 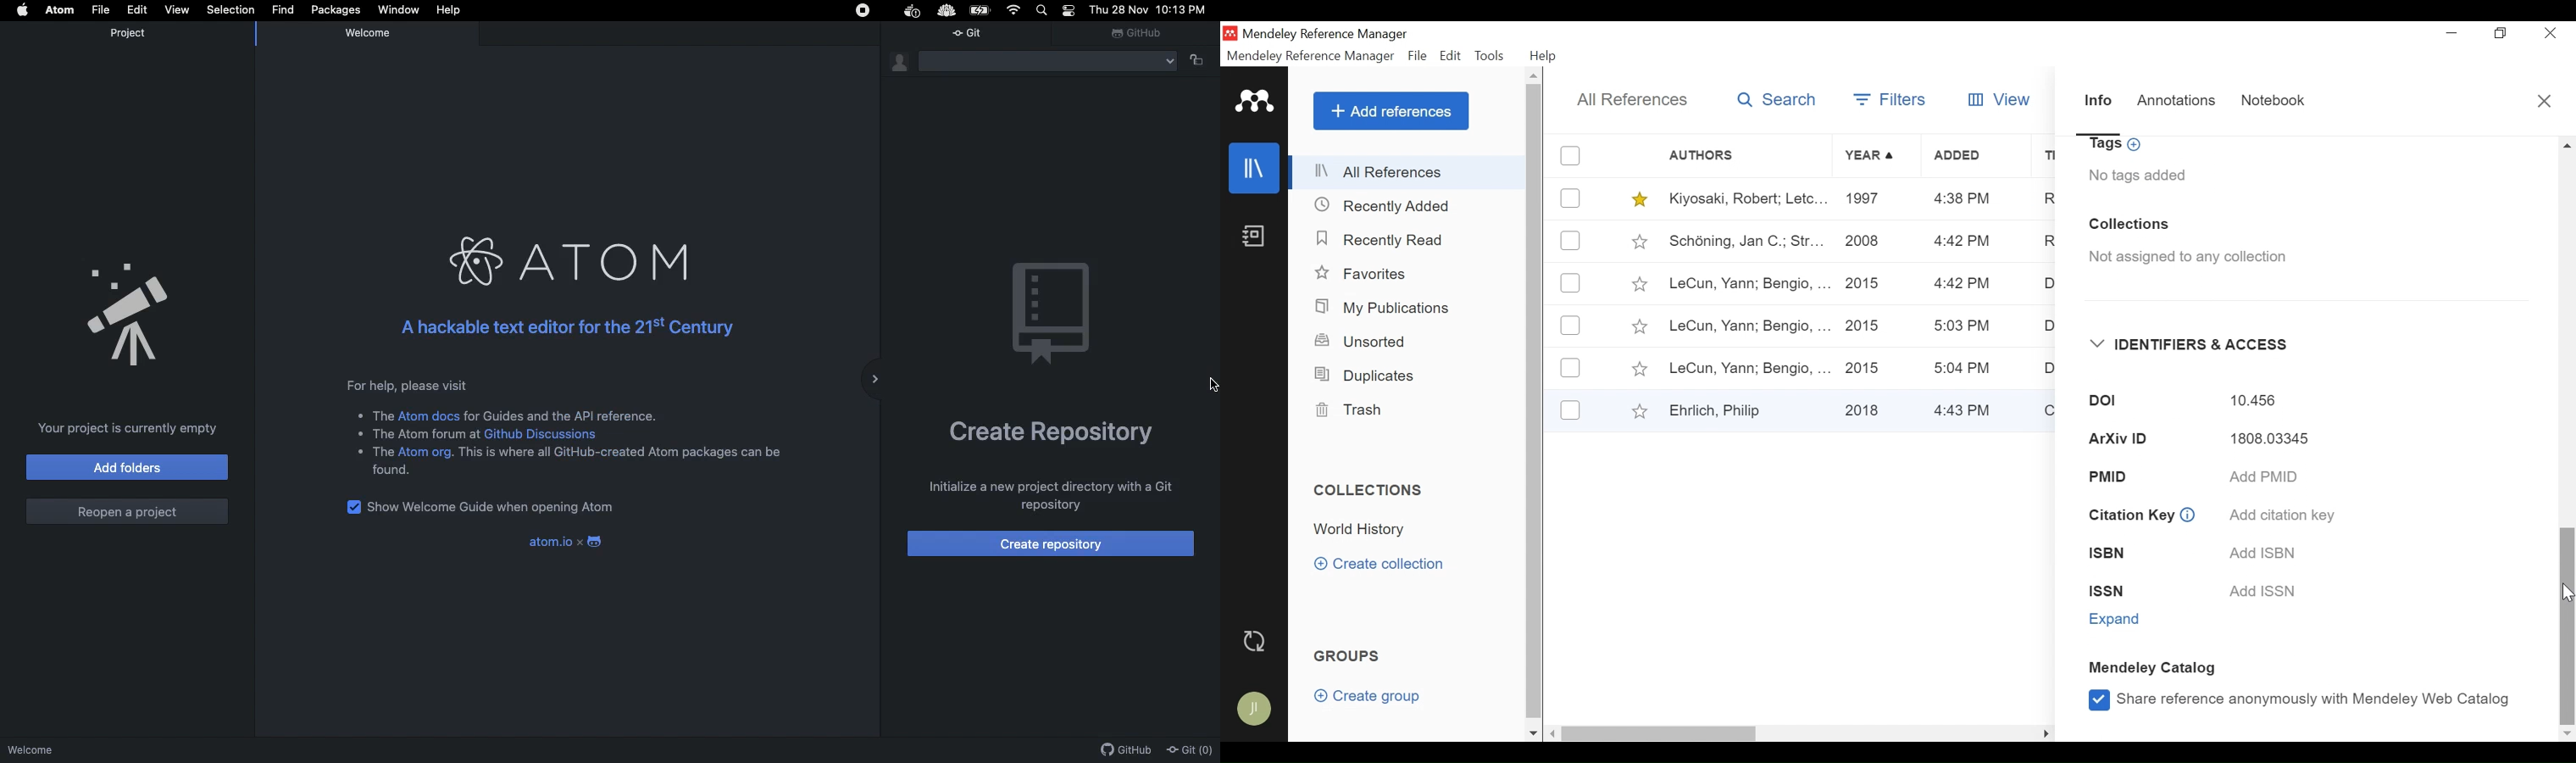 What do you see at coordinates (575, 255) in the screenshot?
I see `ATOM` at bounding box center [575, 255].